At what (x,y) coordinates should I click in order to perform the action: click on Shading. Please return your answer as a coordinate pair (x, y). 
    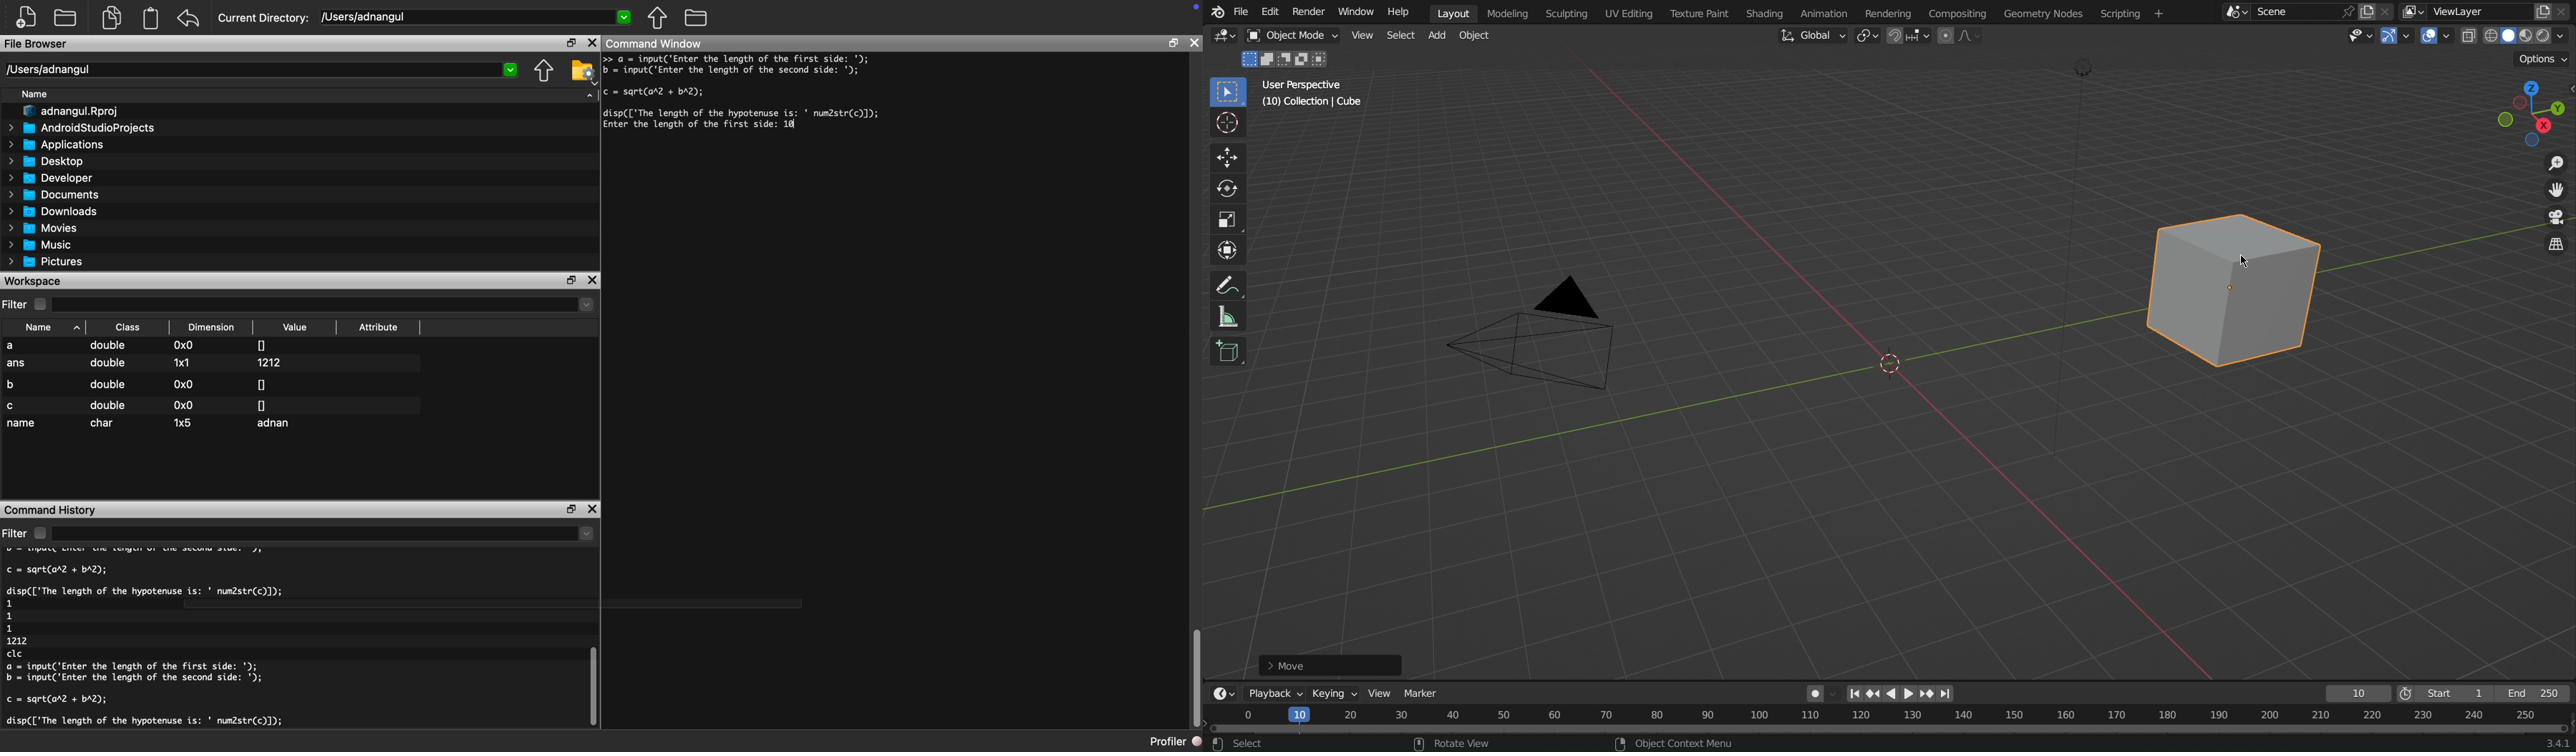
    Looking at the image, I should click on (1772, 11).